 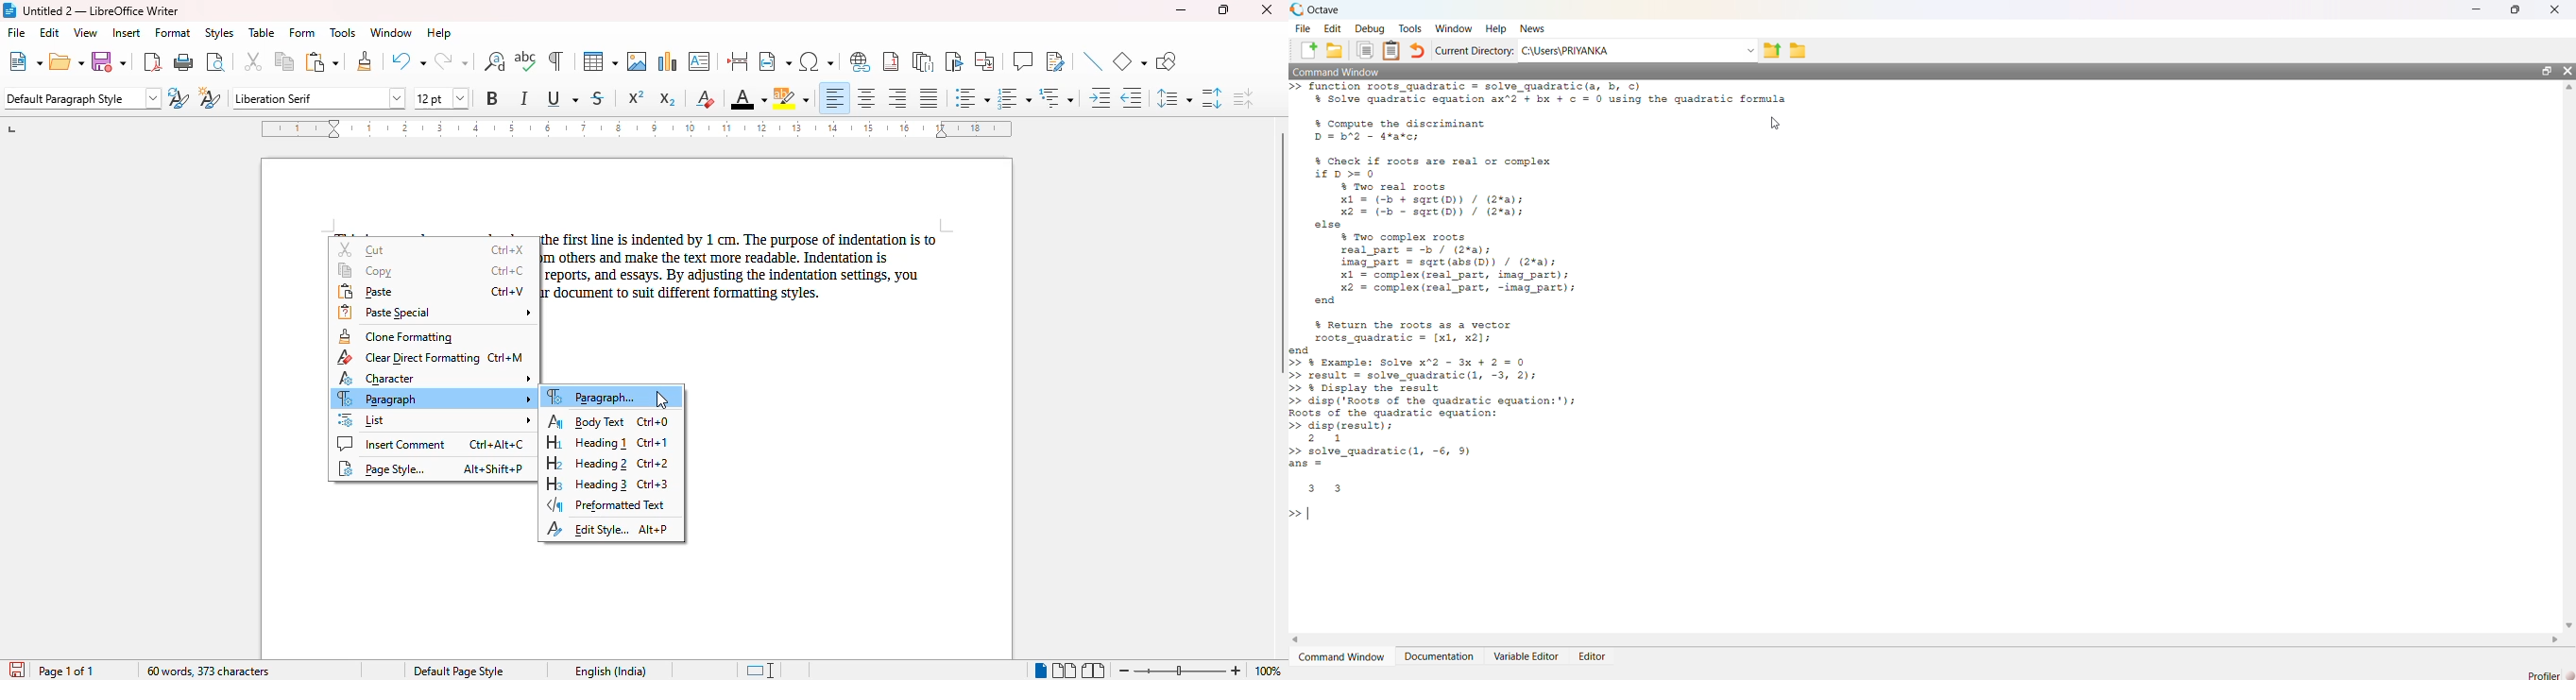 I want to click on Octave, so click(x=1320, y=9).